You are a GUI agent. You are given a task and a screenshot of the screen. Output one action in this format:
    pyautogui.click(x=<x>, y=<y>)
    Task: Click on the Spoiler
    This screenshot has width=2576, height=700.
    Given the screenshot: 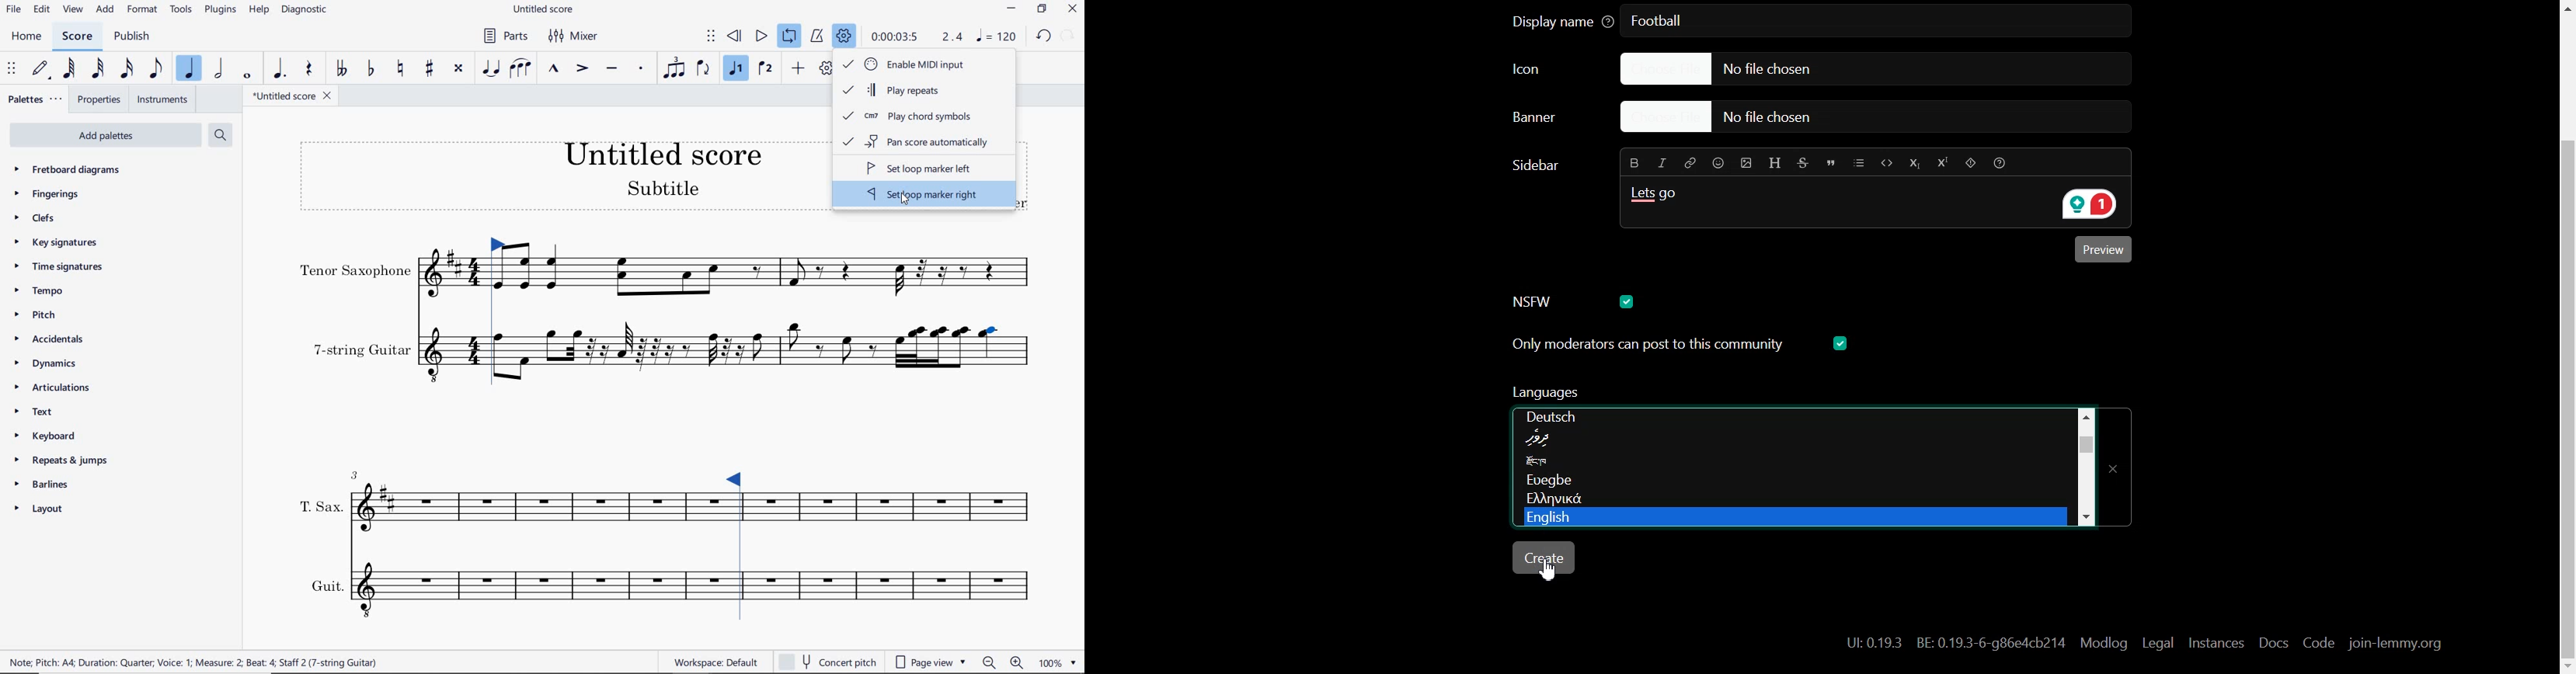 What is the action you would take?
    pyautogui.click(x=1969, y=163)
    